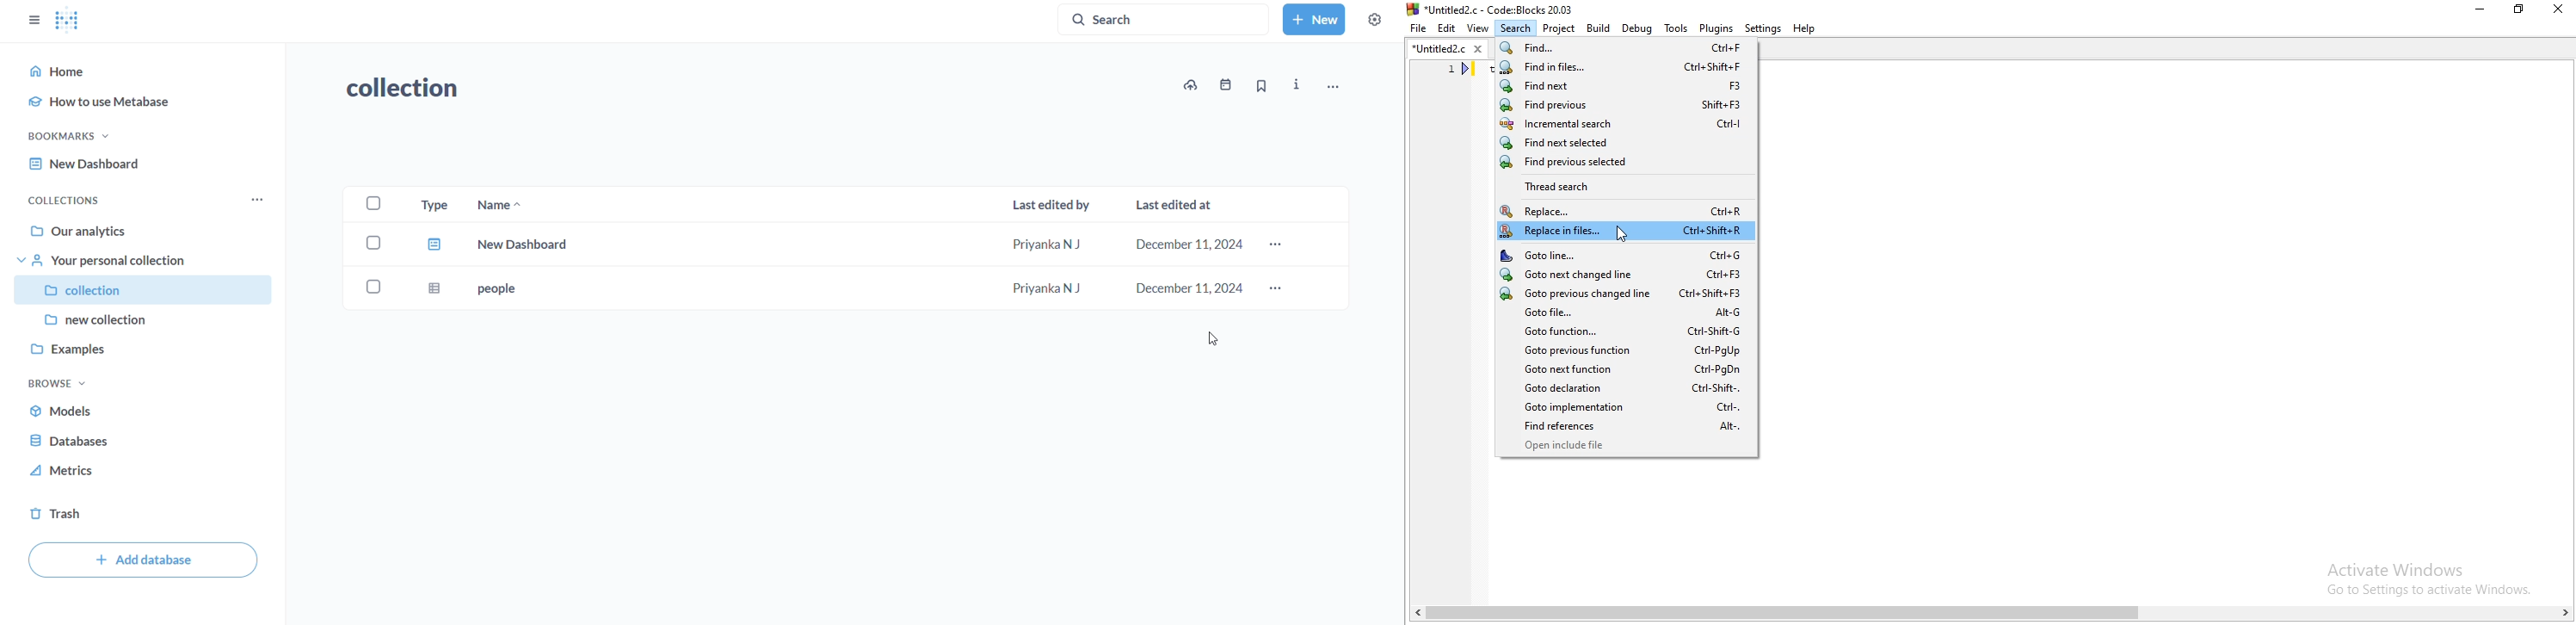 The image size is (2576, 644). What do you see at coordinates (54, 384) in the screenshot?
I see `browse` at bounding box center [54, 384].